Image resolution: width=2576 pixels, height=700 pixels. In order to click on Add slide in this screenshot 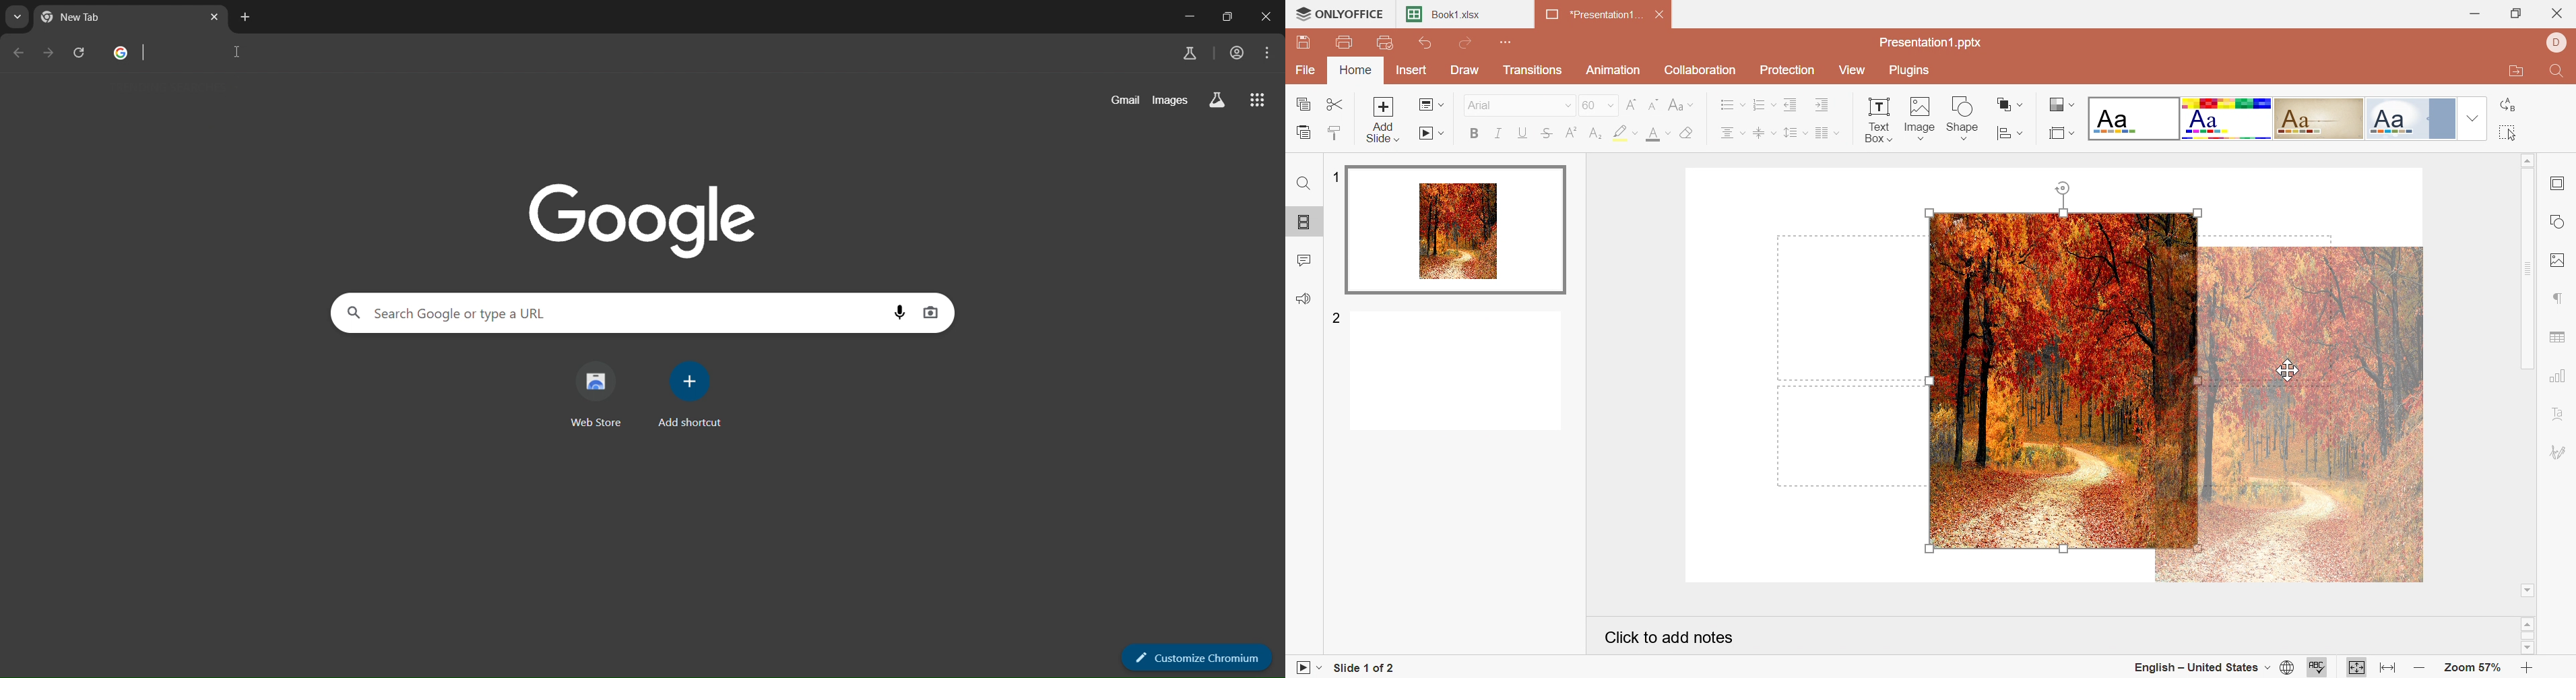, I will do `click(1382, 121)`.